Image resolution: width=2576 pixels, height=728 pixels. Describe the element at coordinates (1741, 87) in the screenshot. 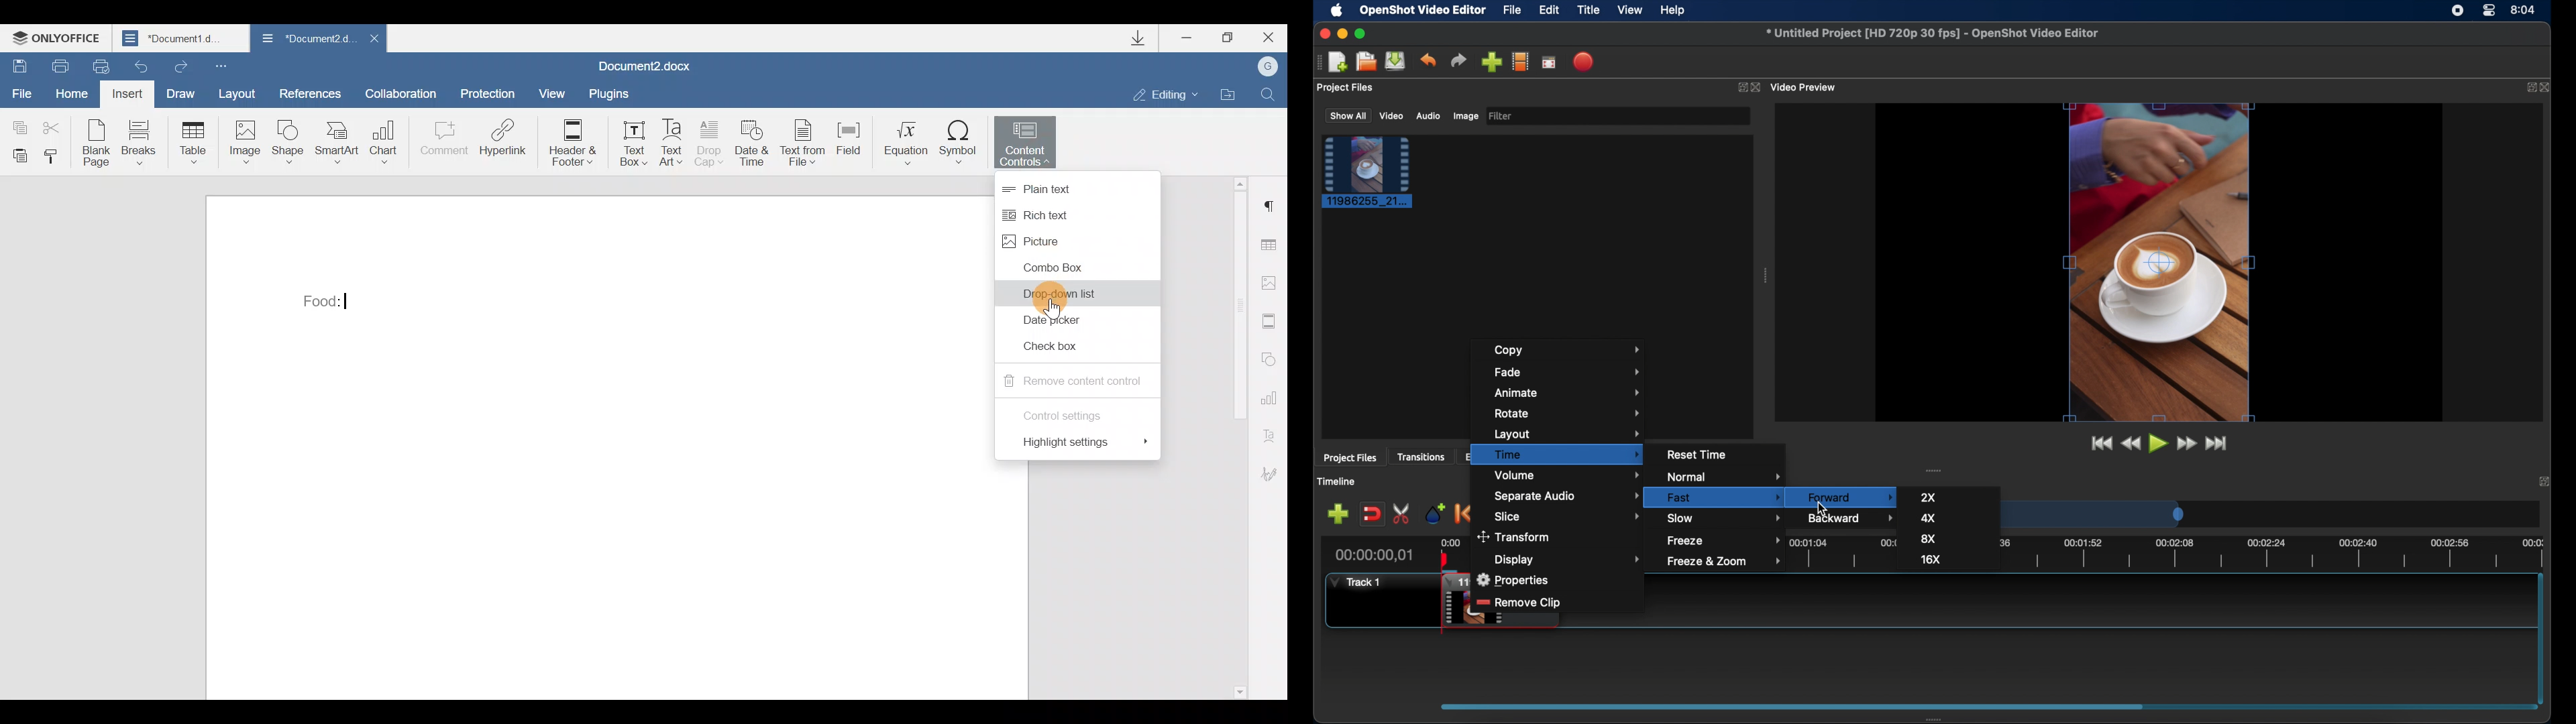

I see `expand` at that location.